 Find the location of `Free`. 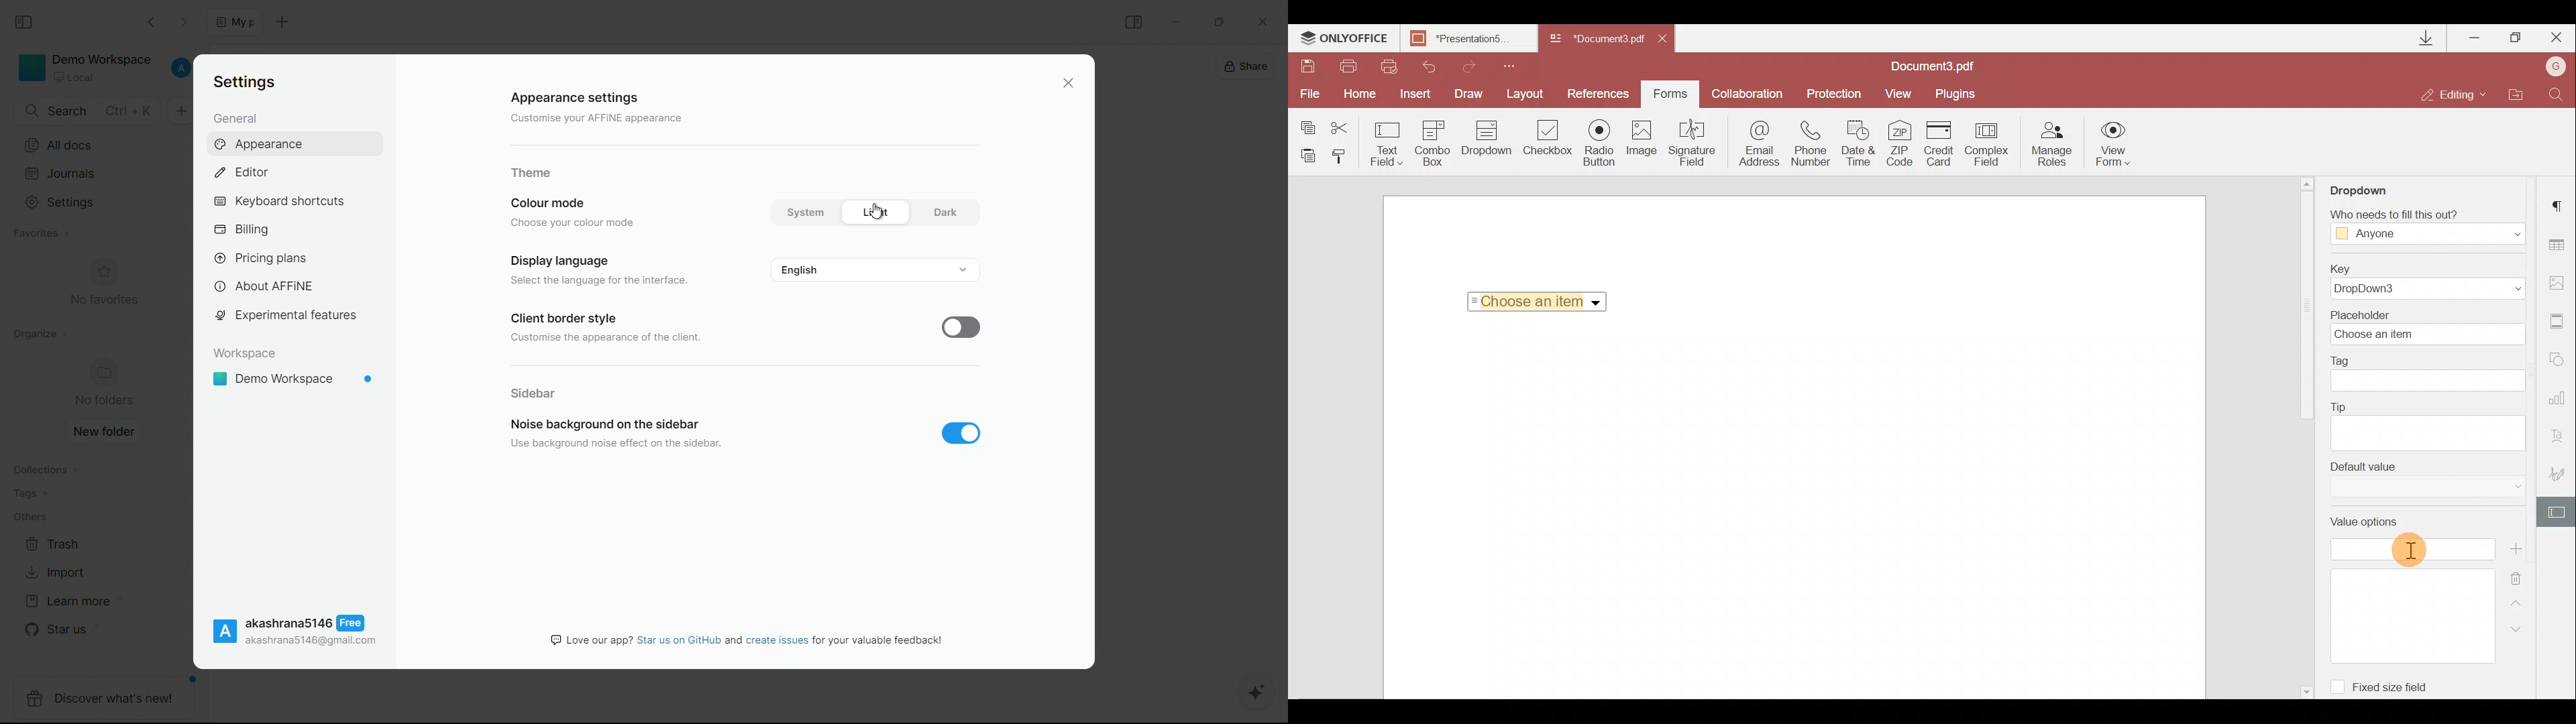

Free is located at coordinates (350, 624).